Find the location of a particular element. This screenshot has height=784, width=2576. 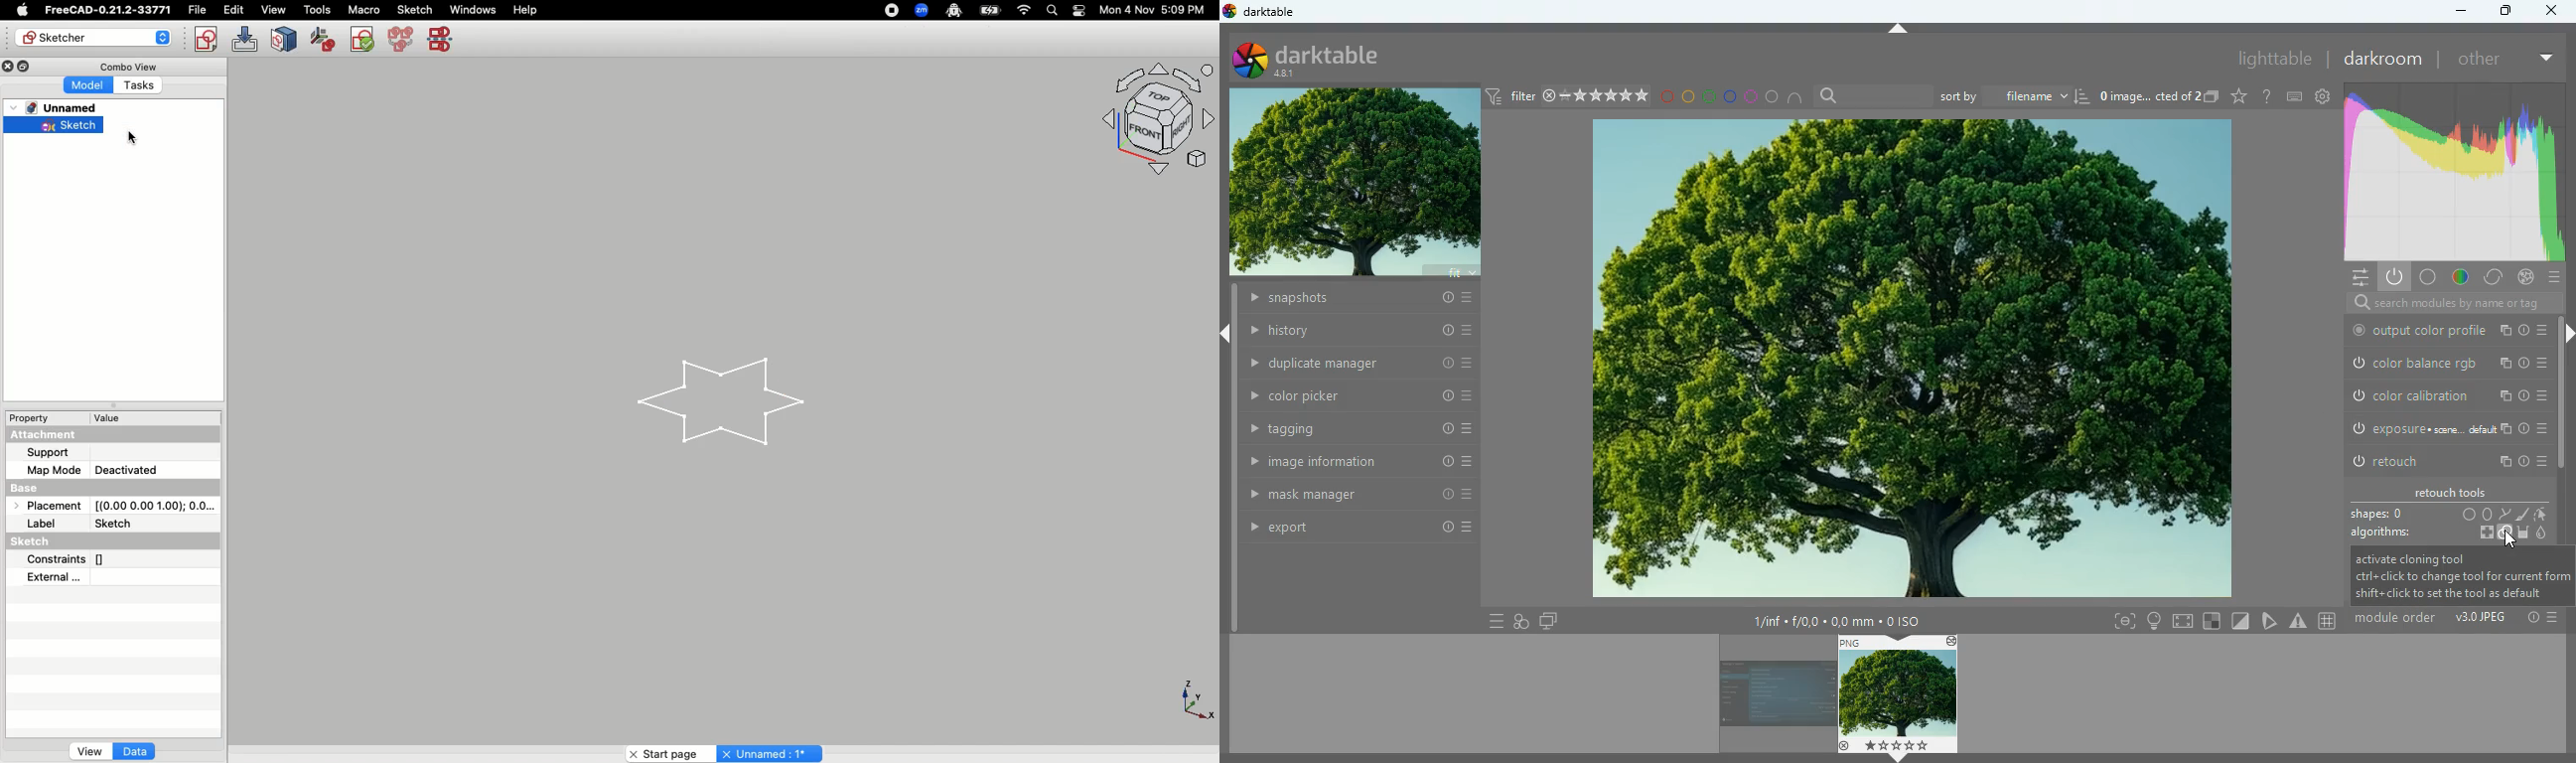

close is located at coordinates (9, 64).